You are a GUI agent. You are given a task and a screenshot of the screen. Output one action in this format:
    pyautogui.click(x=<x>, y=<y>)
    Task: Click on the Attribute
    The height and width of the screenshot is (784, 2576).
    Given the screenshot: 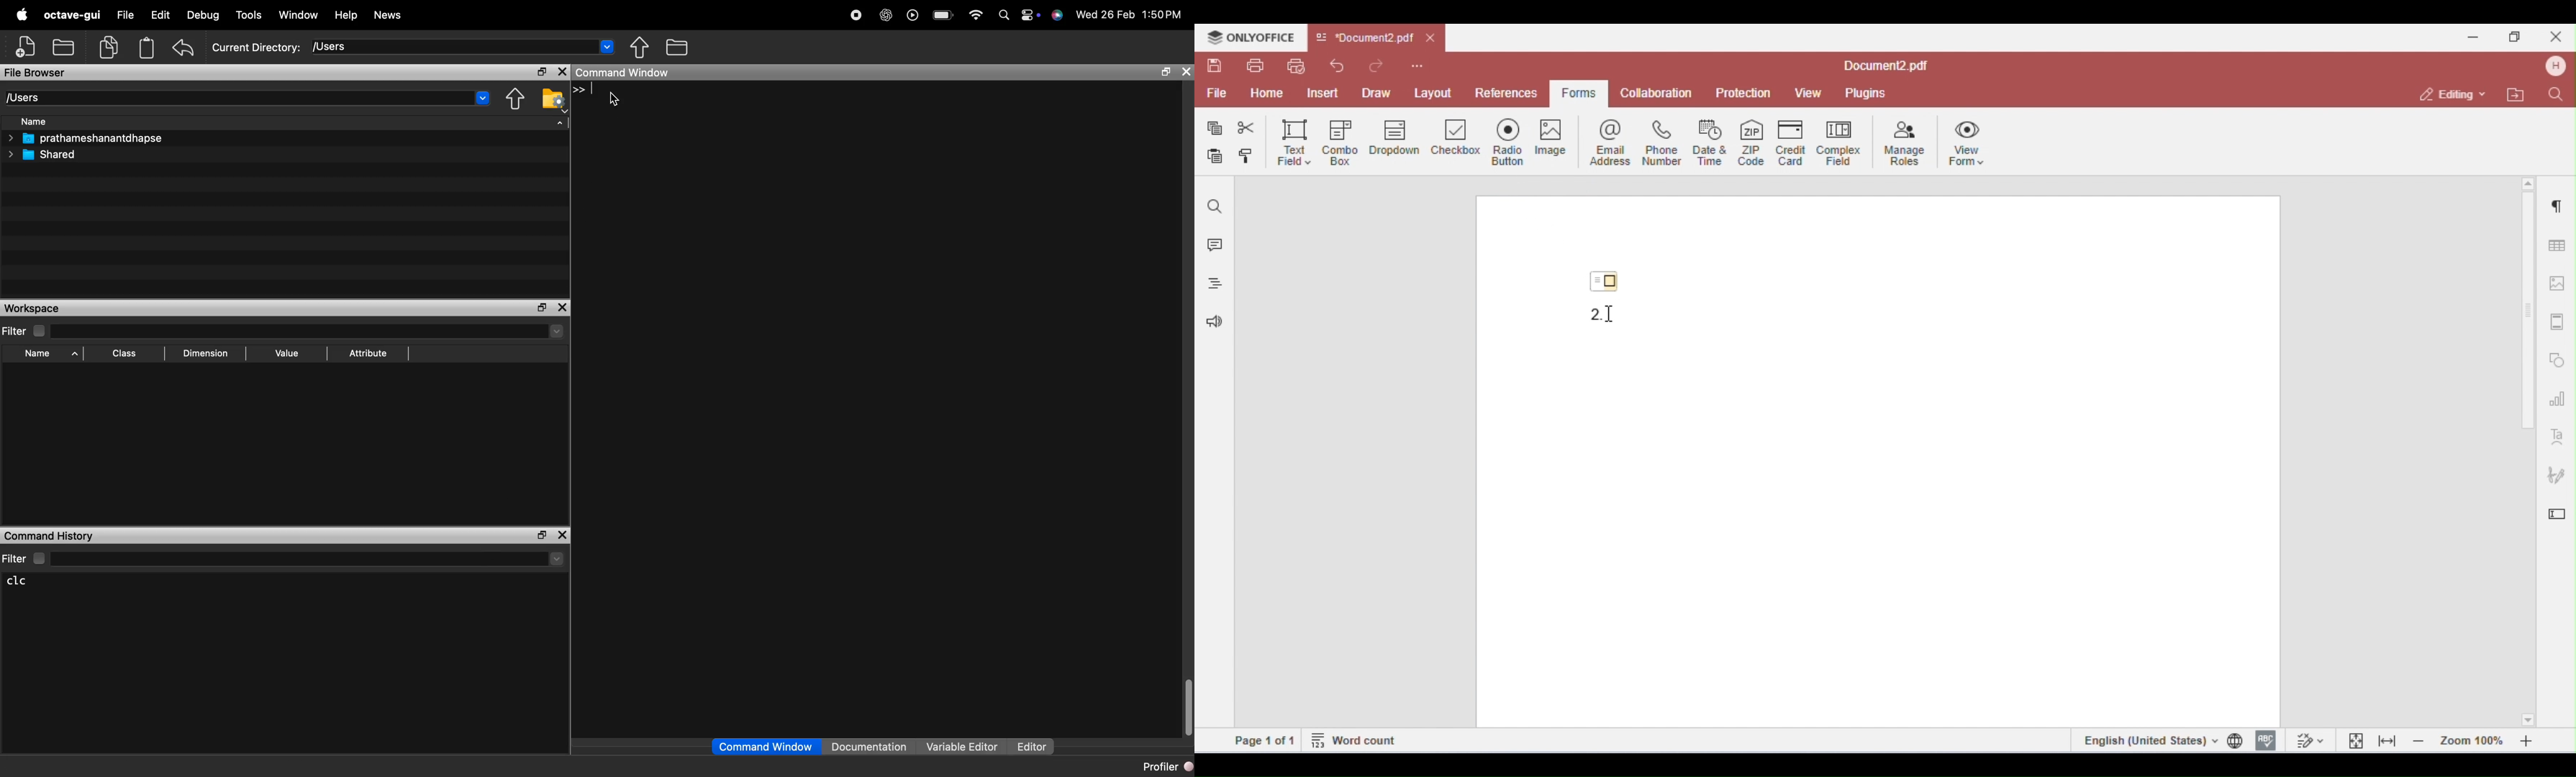 What is the action you would take?
    pyautogui.click(x=369, y=354)
    